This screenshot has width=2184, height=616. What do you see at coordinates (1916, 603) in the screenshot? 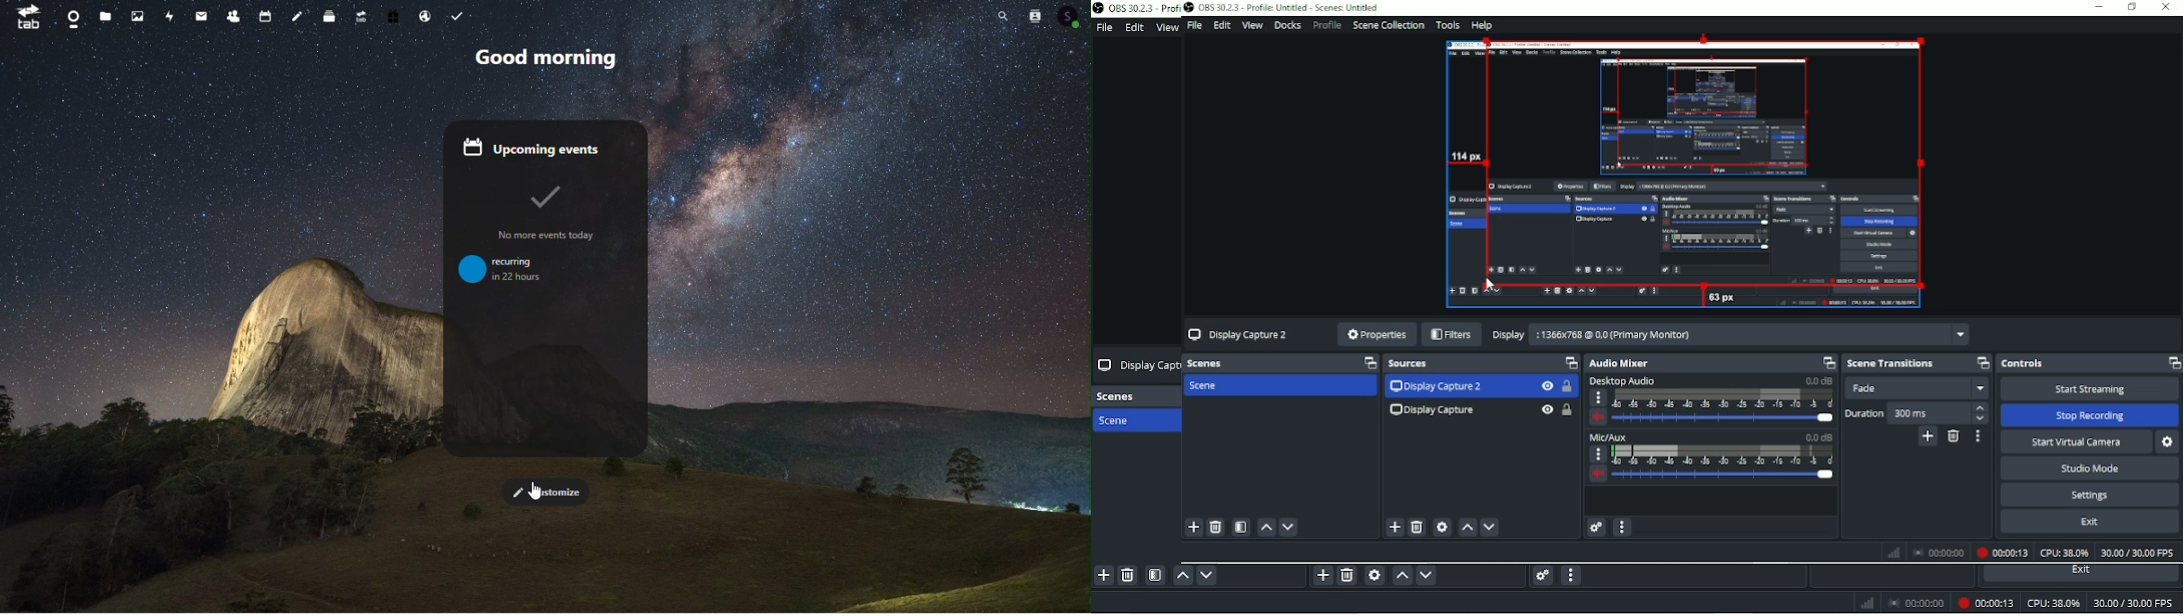
I see `00:00:00` at bounding box center [1916, 603].